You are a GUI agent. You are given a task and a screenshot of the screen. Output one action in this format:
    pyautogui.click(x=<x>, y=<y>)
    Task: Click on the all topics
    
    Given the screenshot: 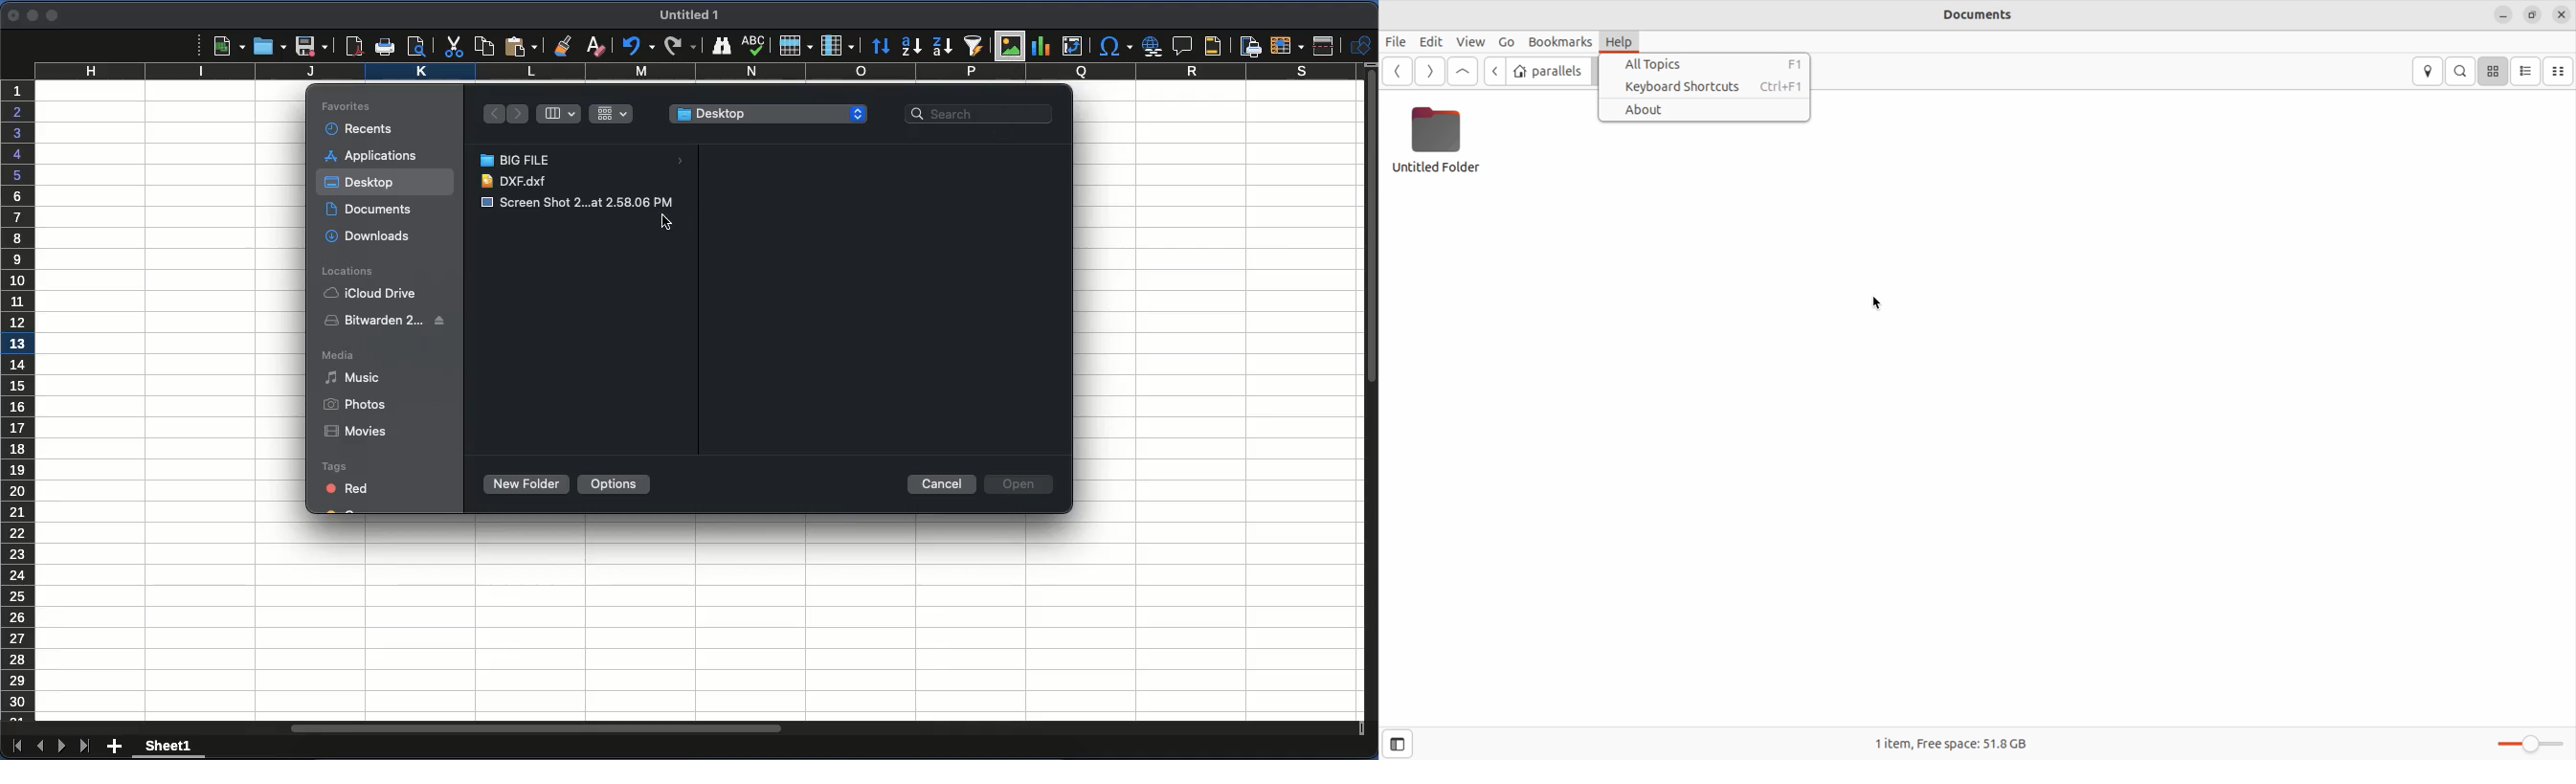 What is the action you would take?
    pyautogui.click(x=1708, y=65)
    